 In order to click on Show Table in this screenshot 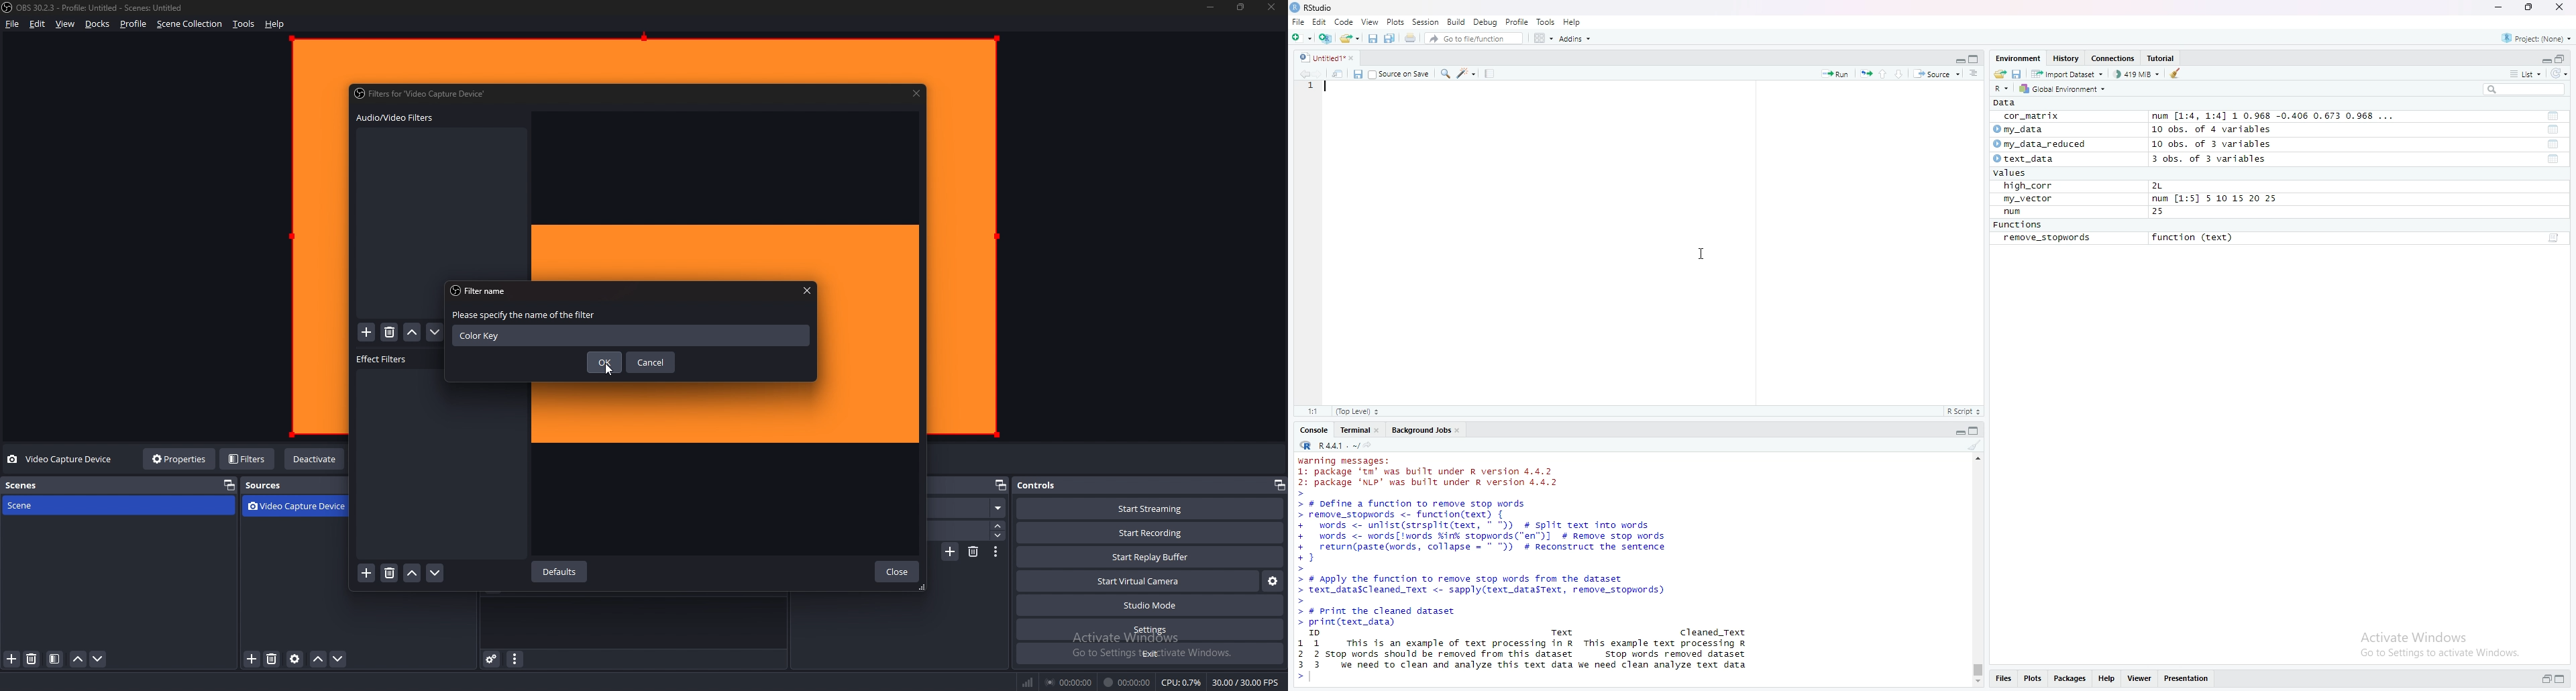, I will do `click(2553, 144)`.